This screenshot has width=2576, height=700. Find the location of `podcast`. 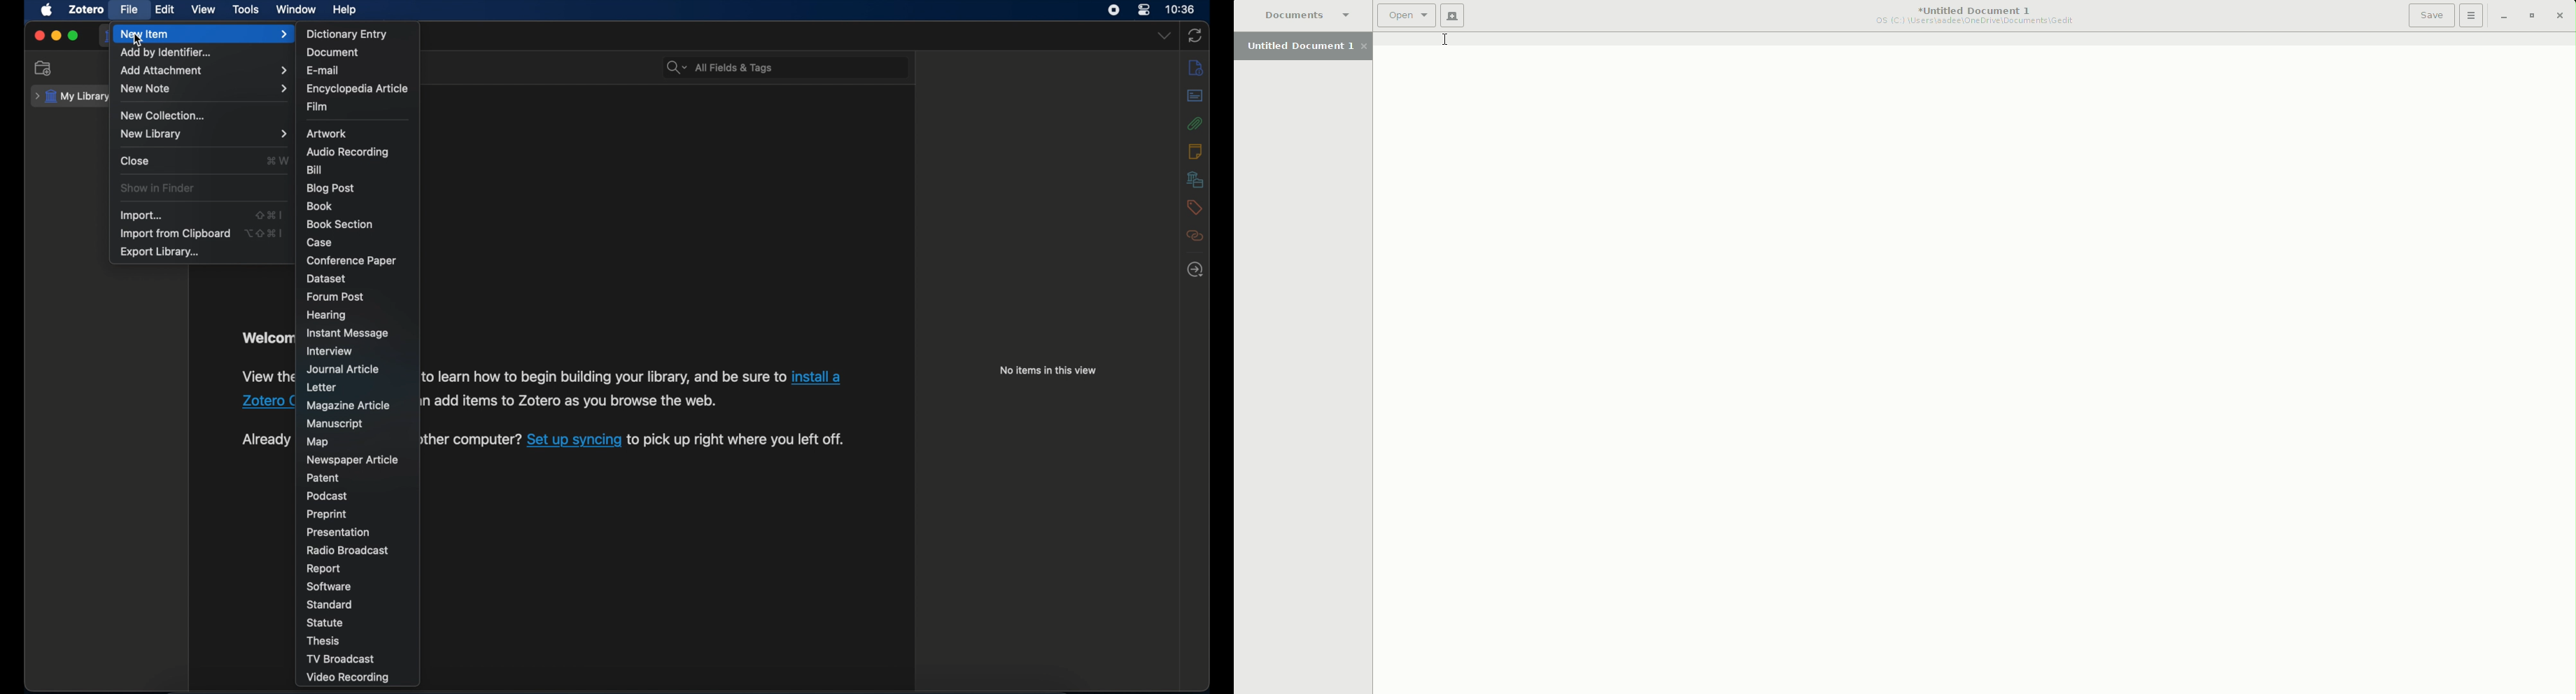

podcast is located at coordinates (327, 496).